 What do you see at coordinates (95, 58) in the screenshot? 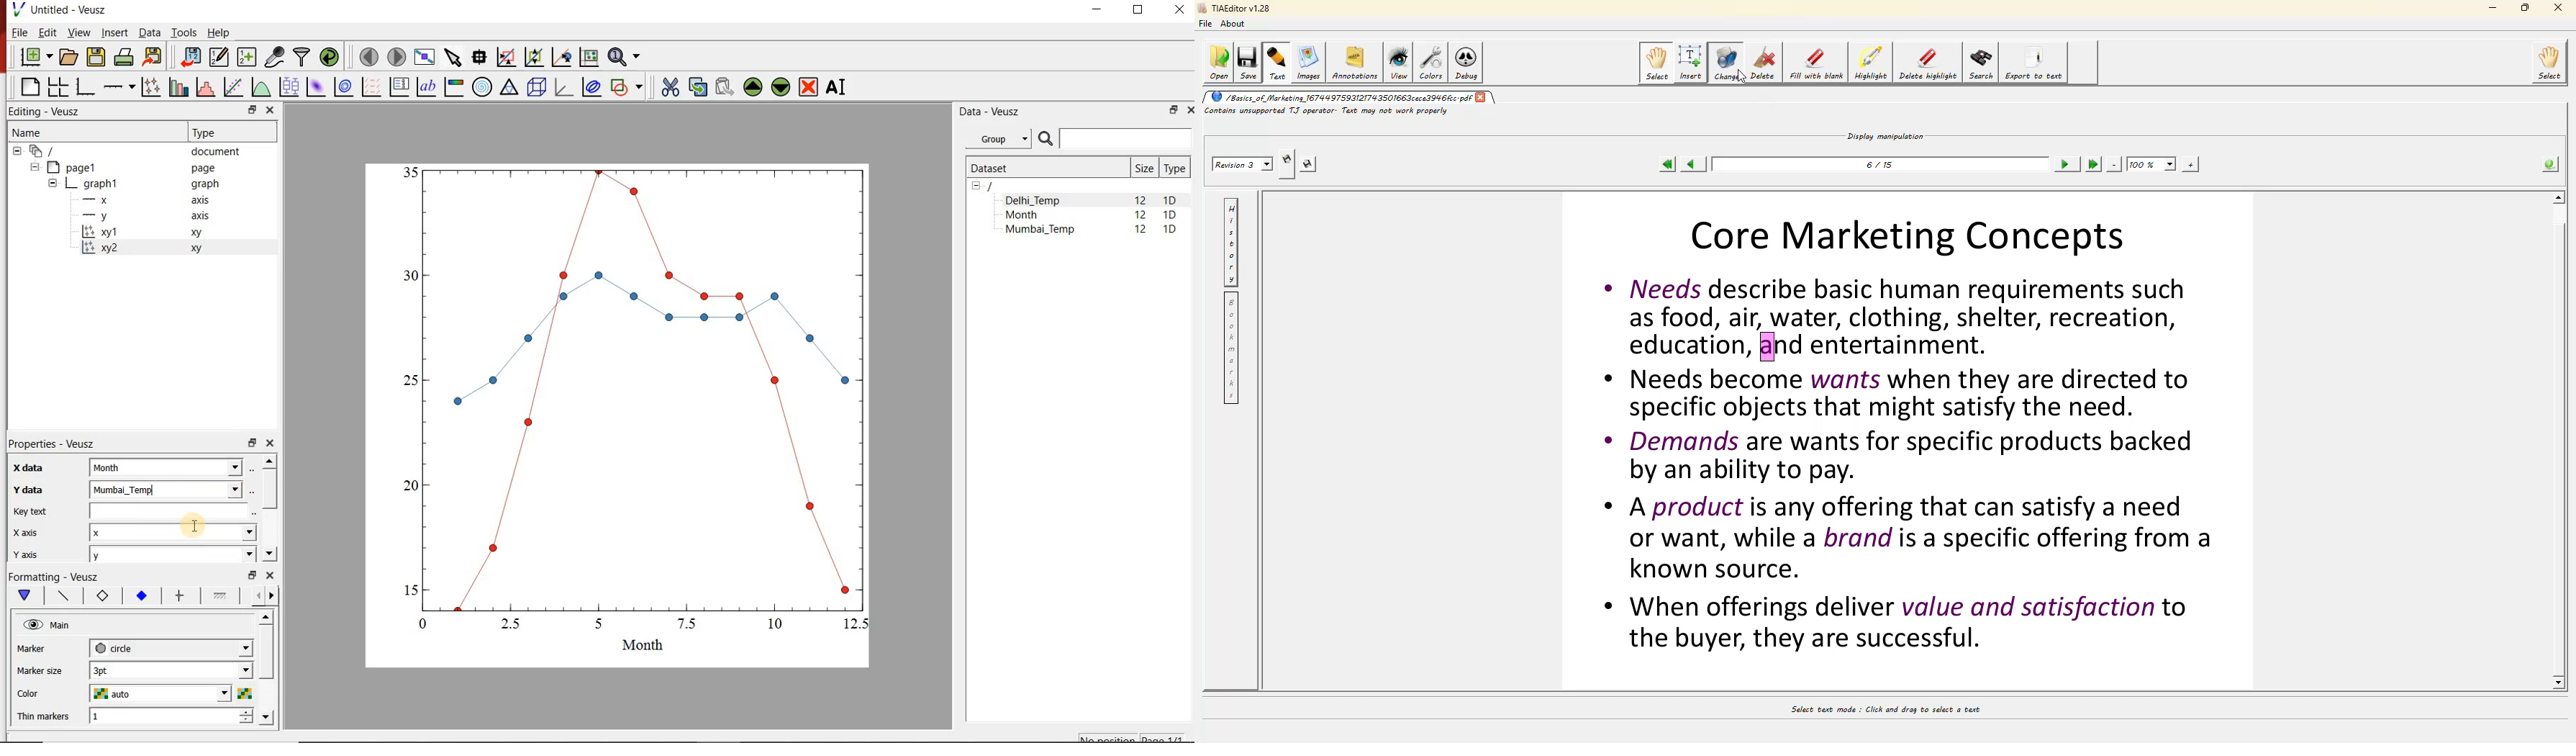
I see `save the document` at bounding box center [95, 58].